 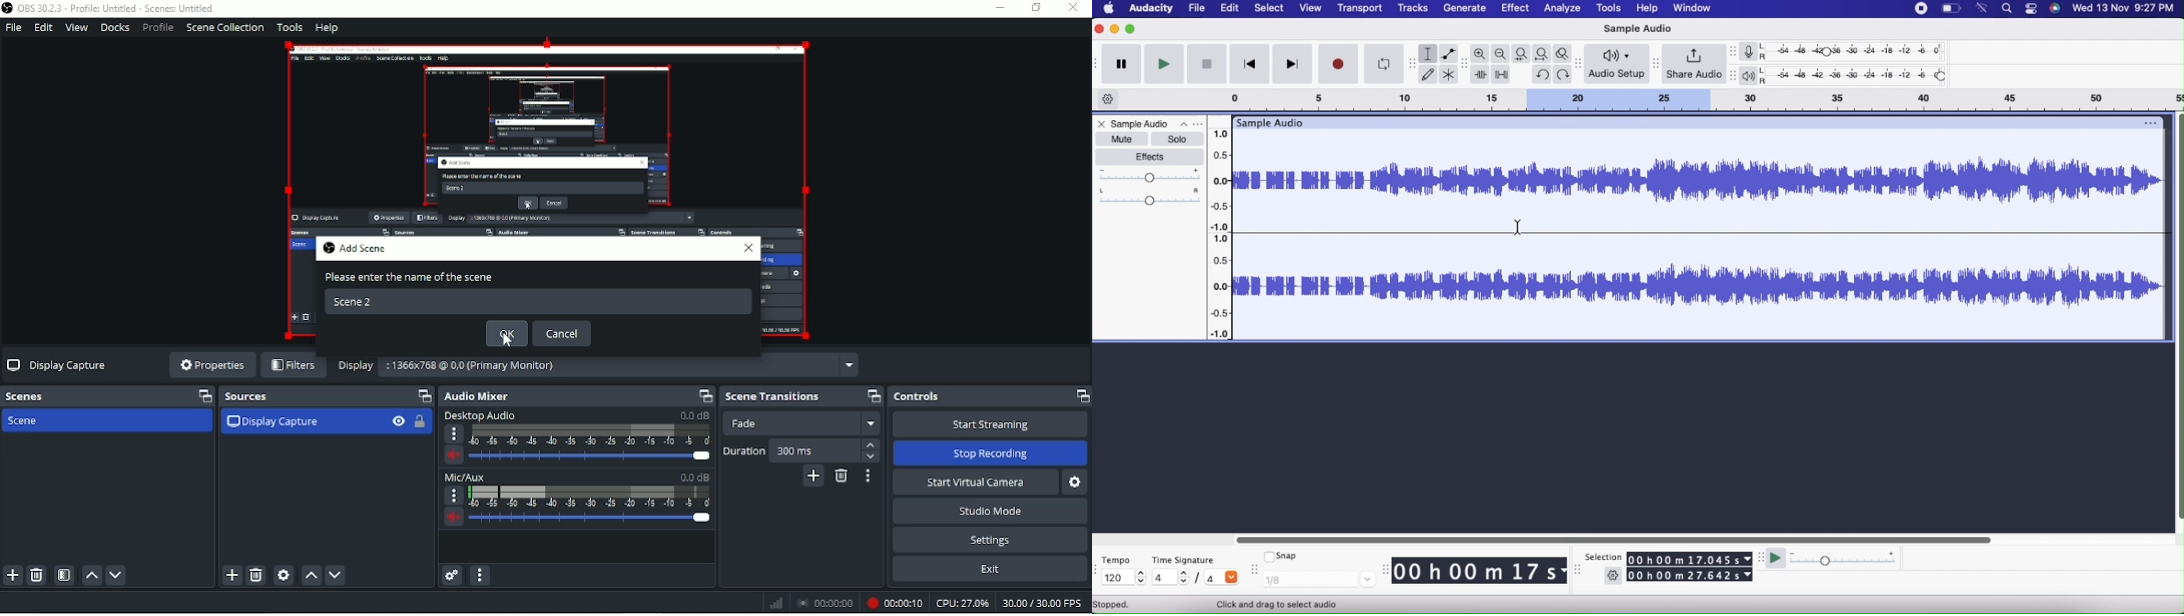 I want to click on Recording level, so click(x=1859, y=53).